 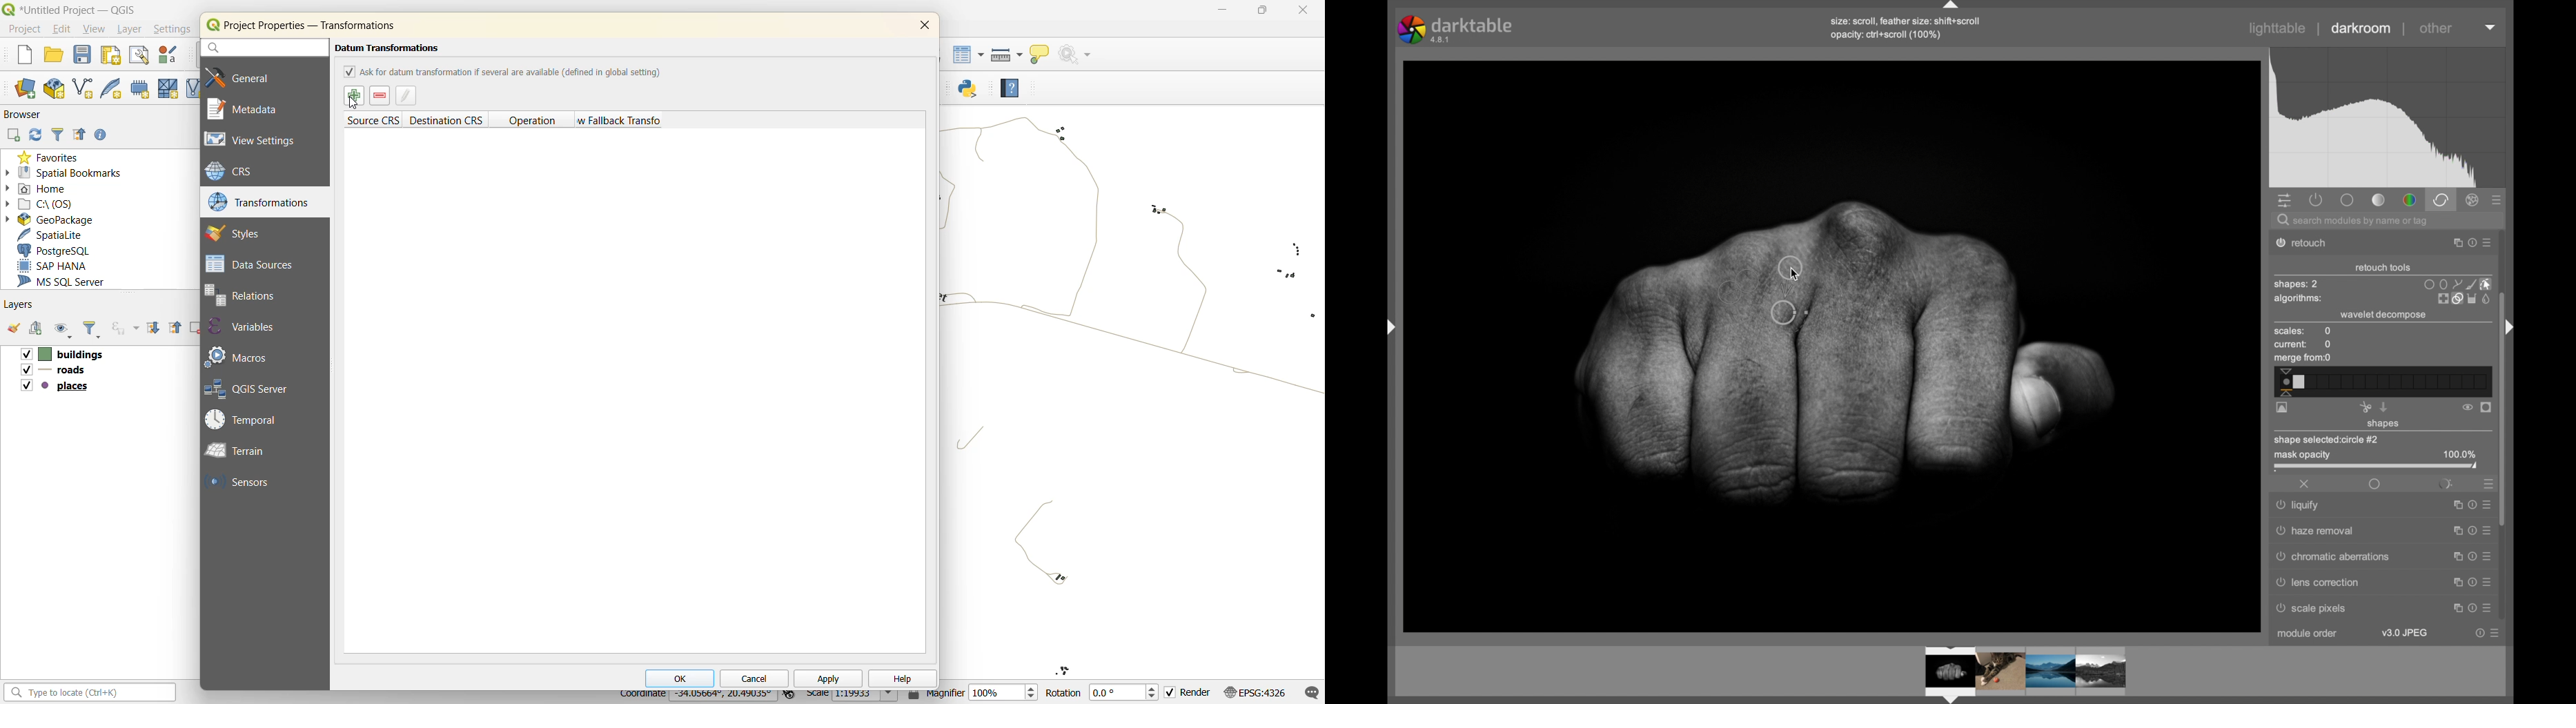 I want to click on darkroom, so click(x=2362, y=29).